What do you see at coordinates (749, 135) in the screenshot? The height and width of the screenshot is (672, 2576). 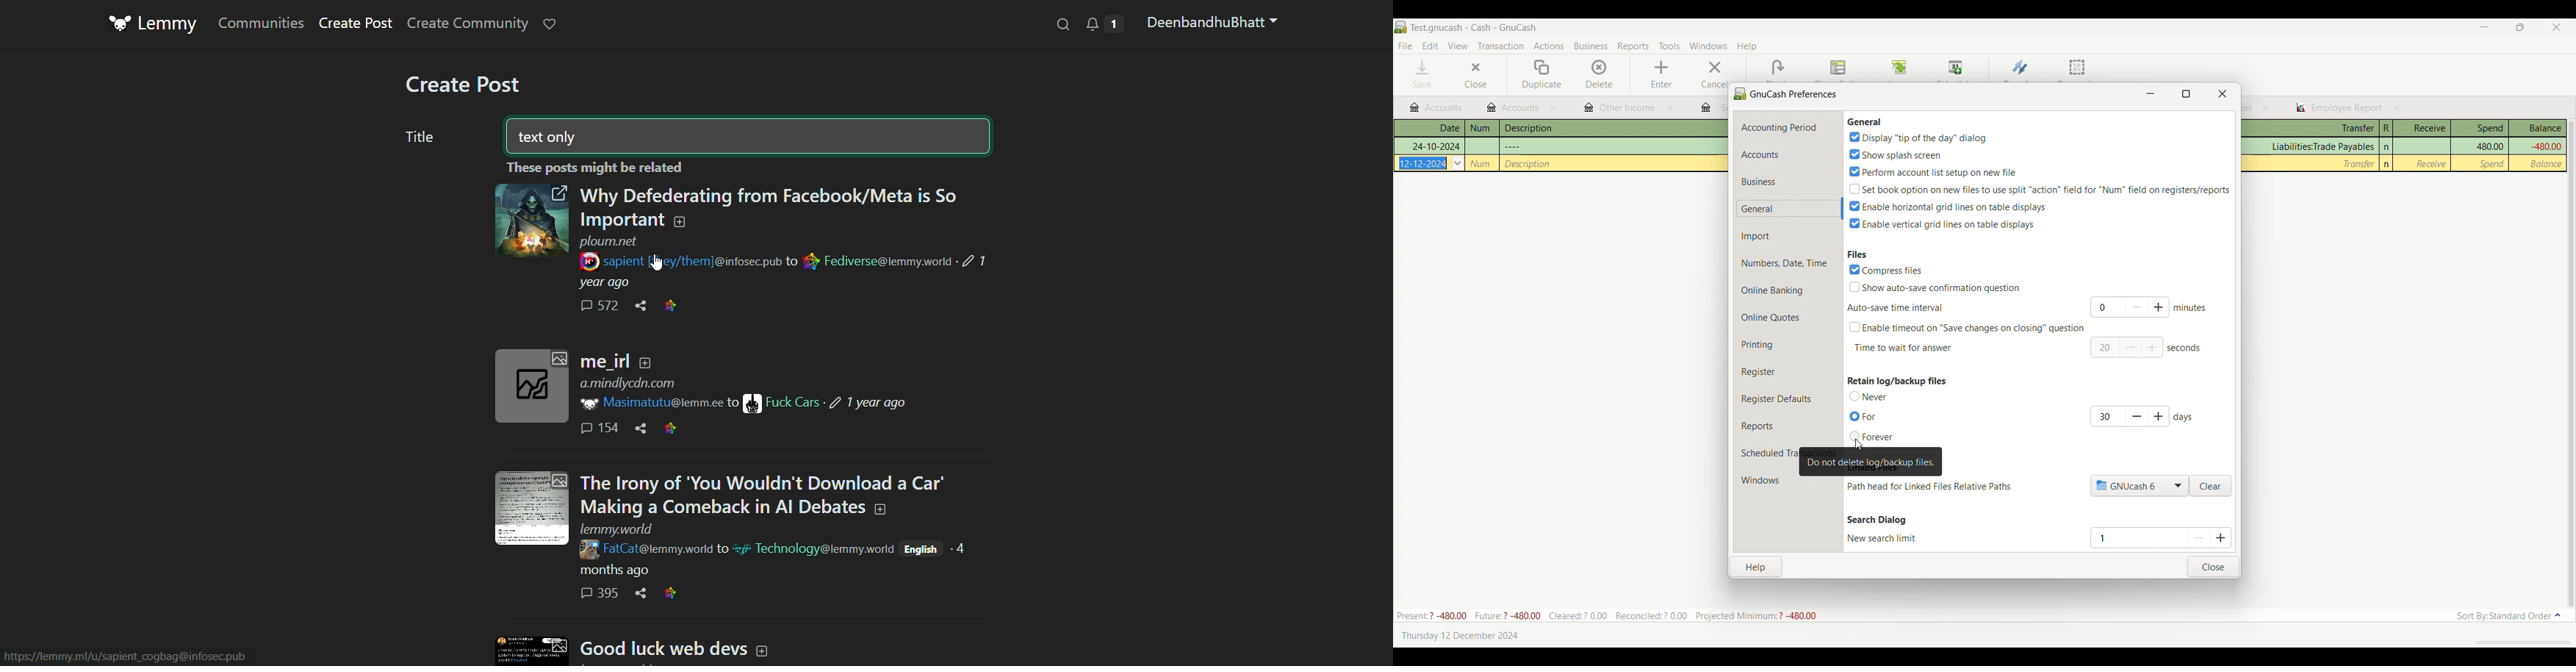 I see `text box` at bounding box center [749, 135].